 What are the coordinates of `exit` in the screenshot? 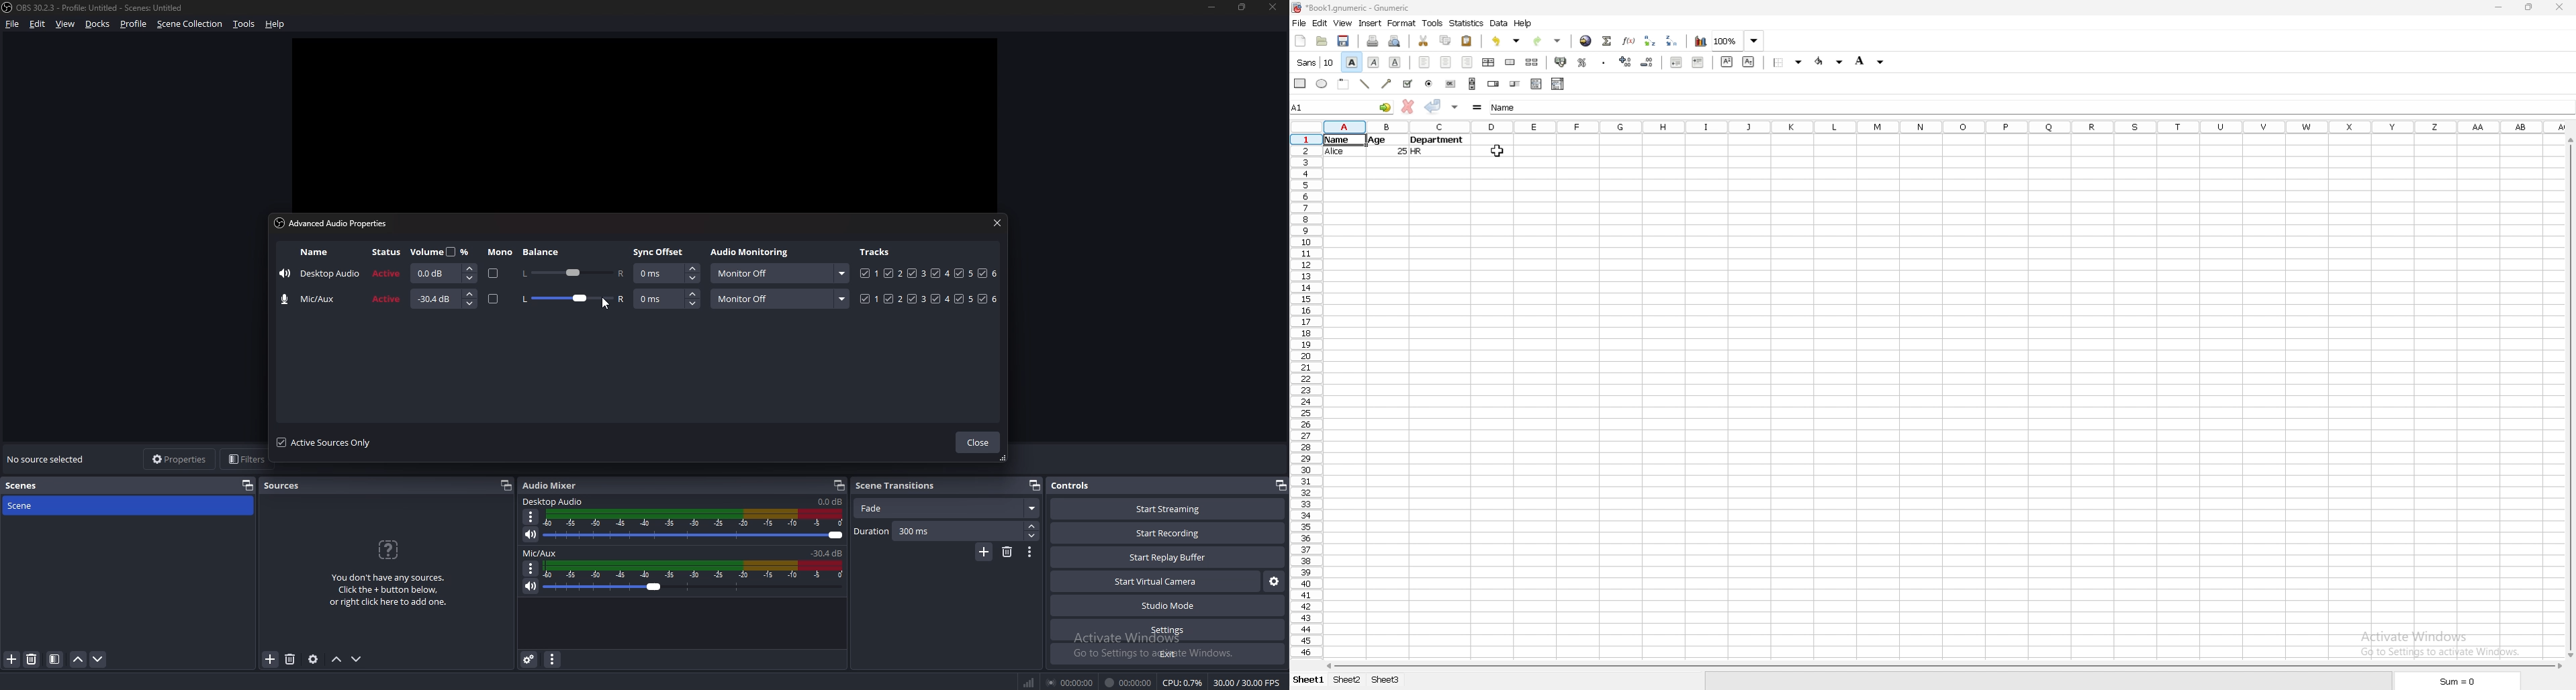 It's located at (1168, 654).